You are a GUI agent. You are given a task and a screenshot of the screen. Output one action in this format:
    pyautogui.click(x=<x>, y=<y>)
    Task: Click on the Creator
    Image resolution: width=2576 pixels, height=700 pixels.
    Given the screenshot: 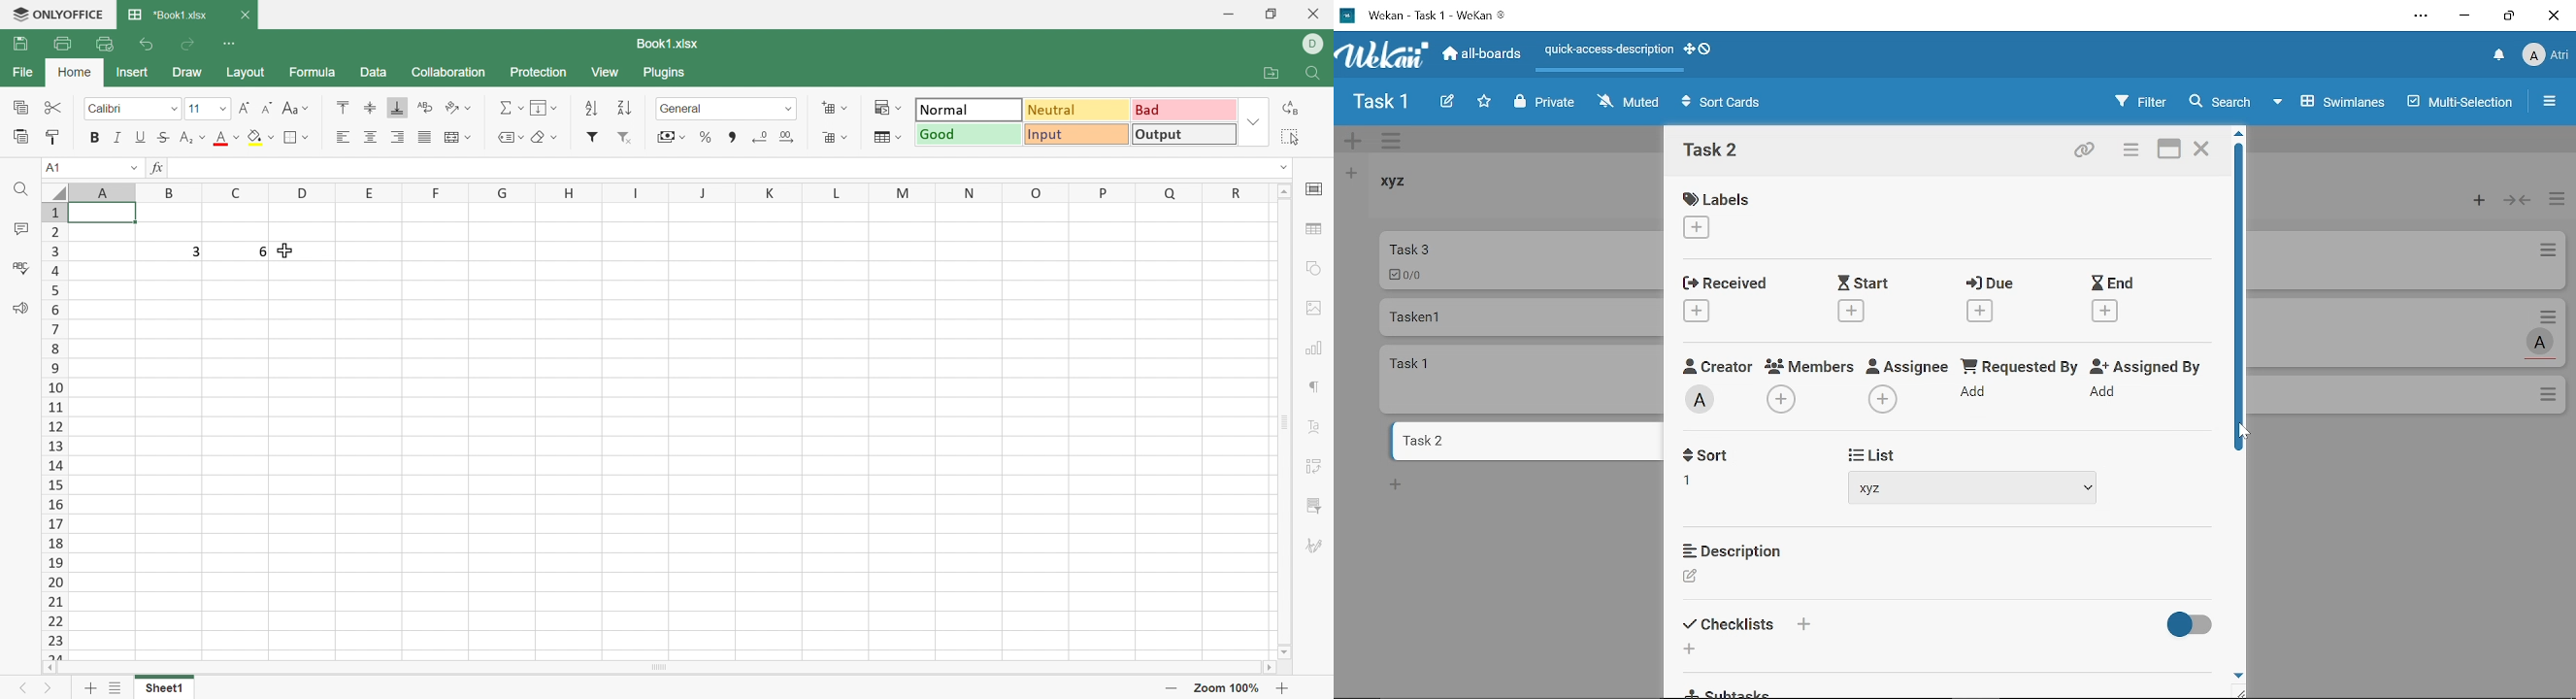 What is the action you would take?
    pyautogui.click(x=1699, y=401)
    